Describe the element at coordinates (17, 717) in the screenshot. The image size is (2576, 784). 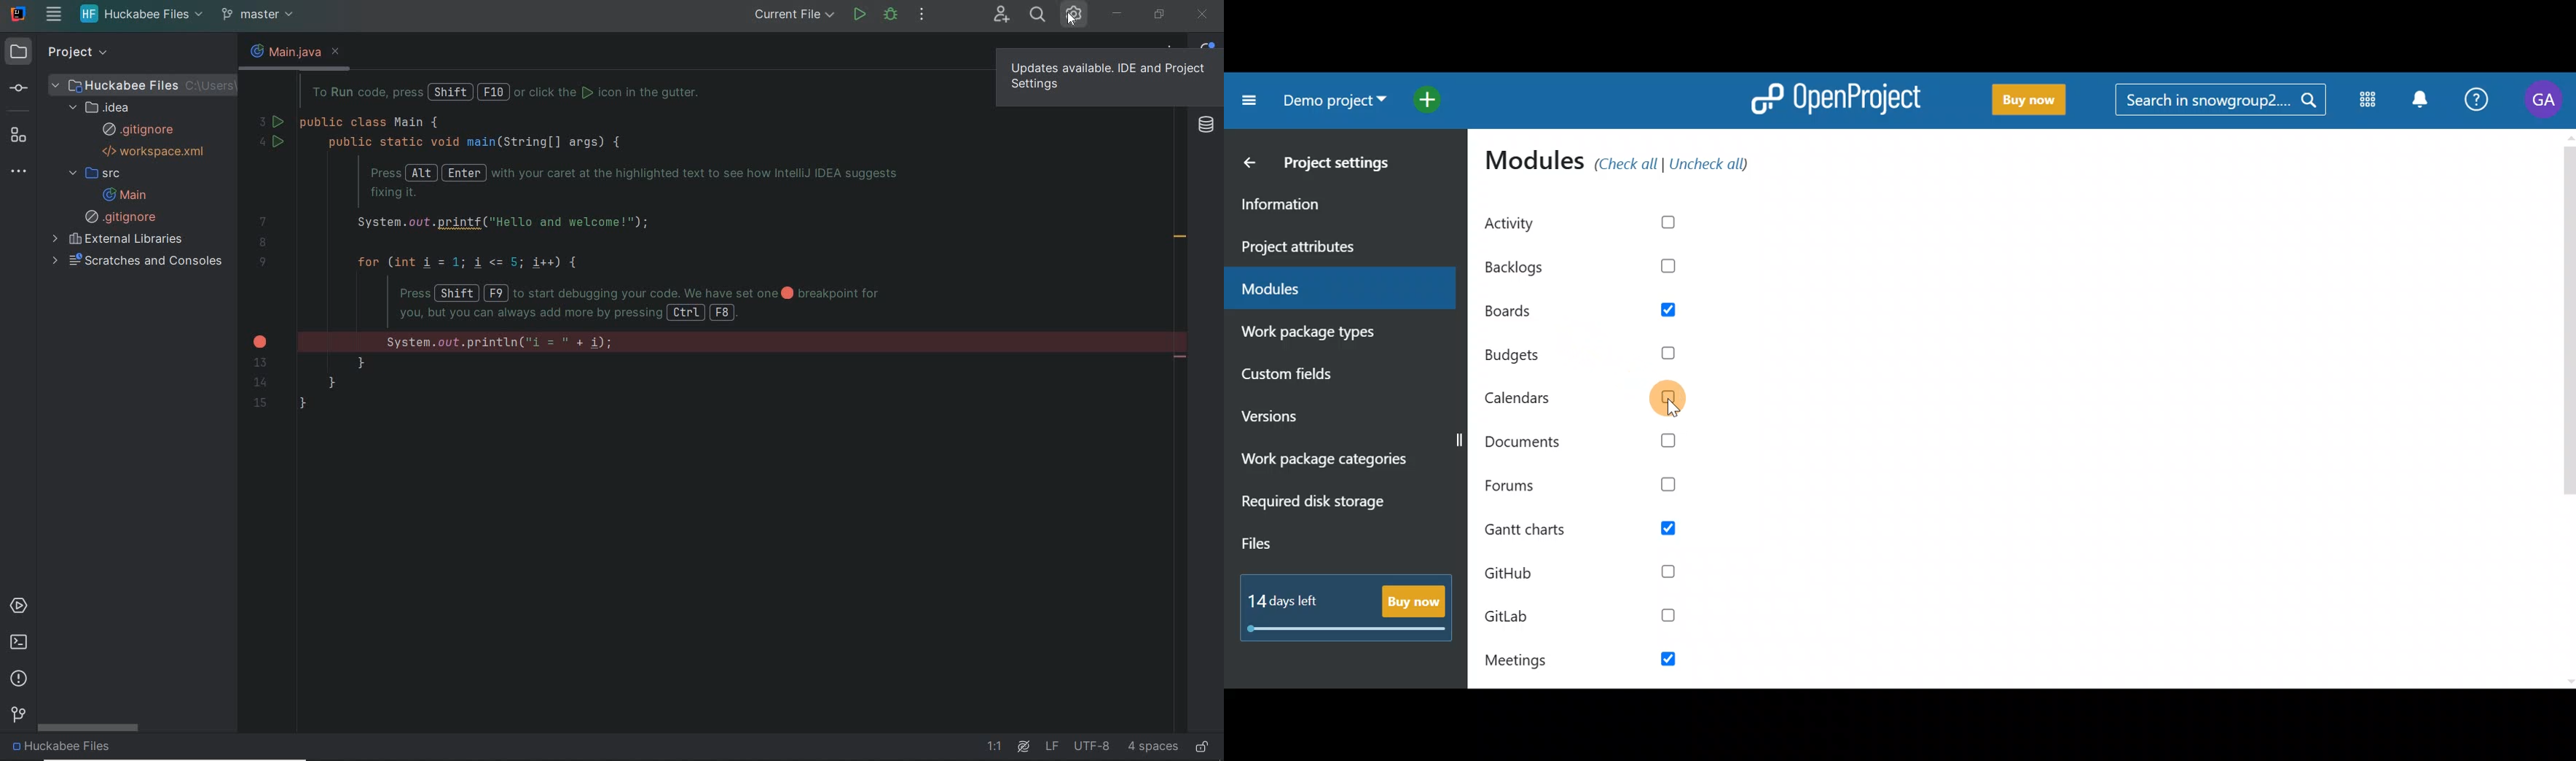
I see `Git` at that location.